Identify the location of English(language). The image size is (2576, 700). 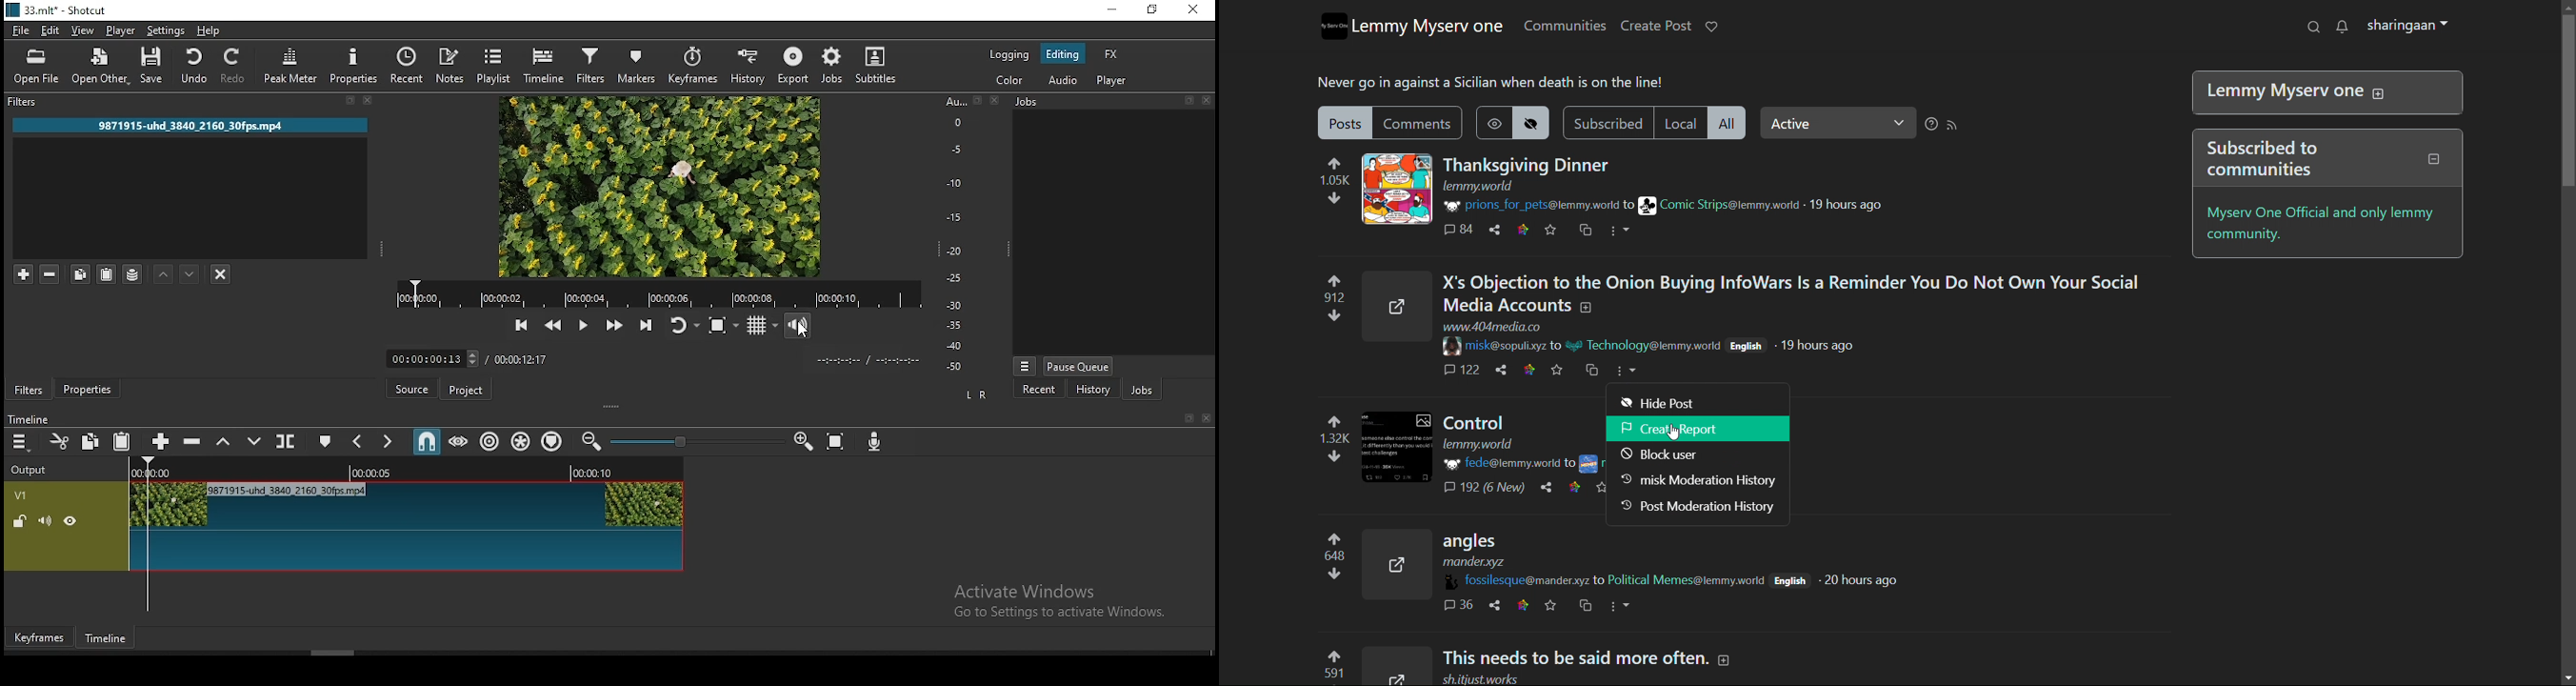
(1746, 346).